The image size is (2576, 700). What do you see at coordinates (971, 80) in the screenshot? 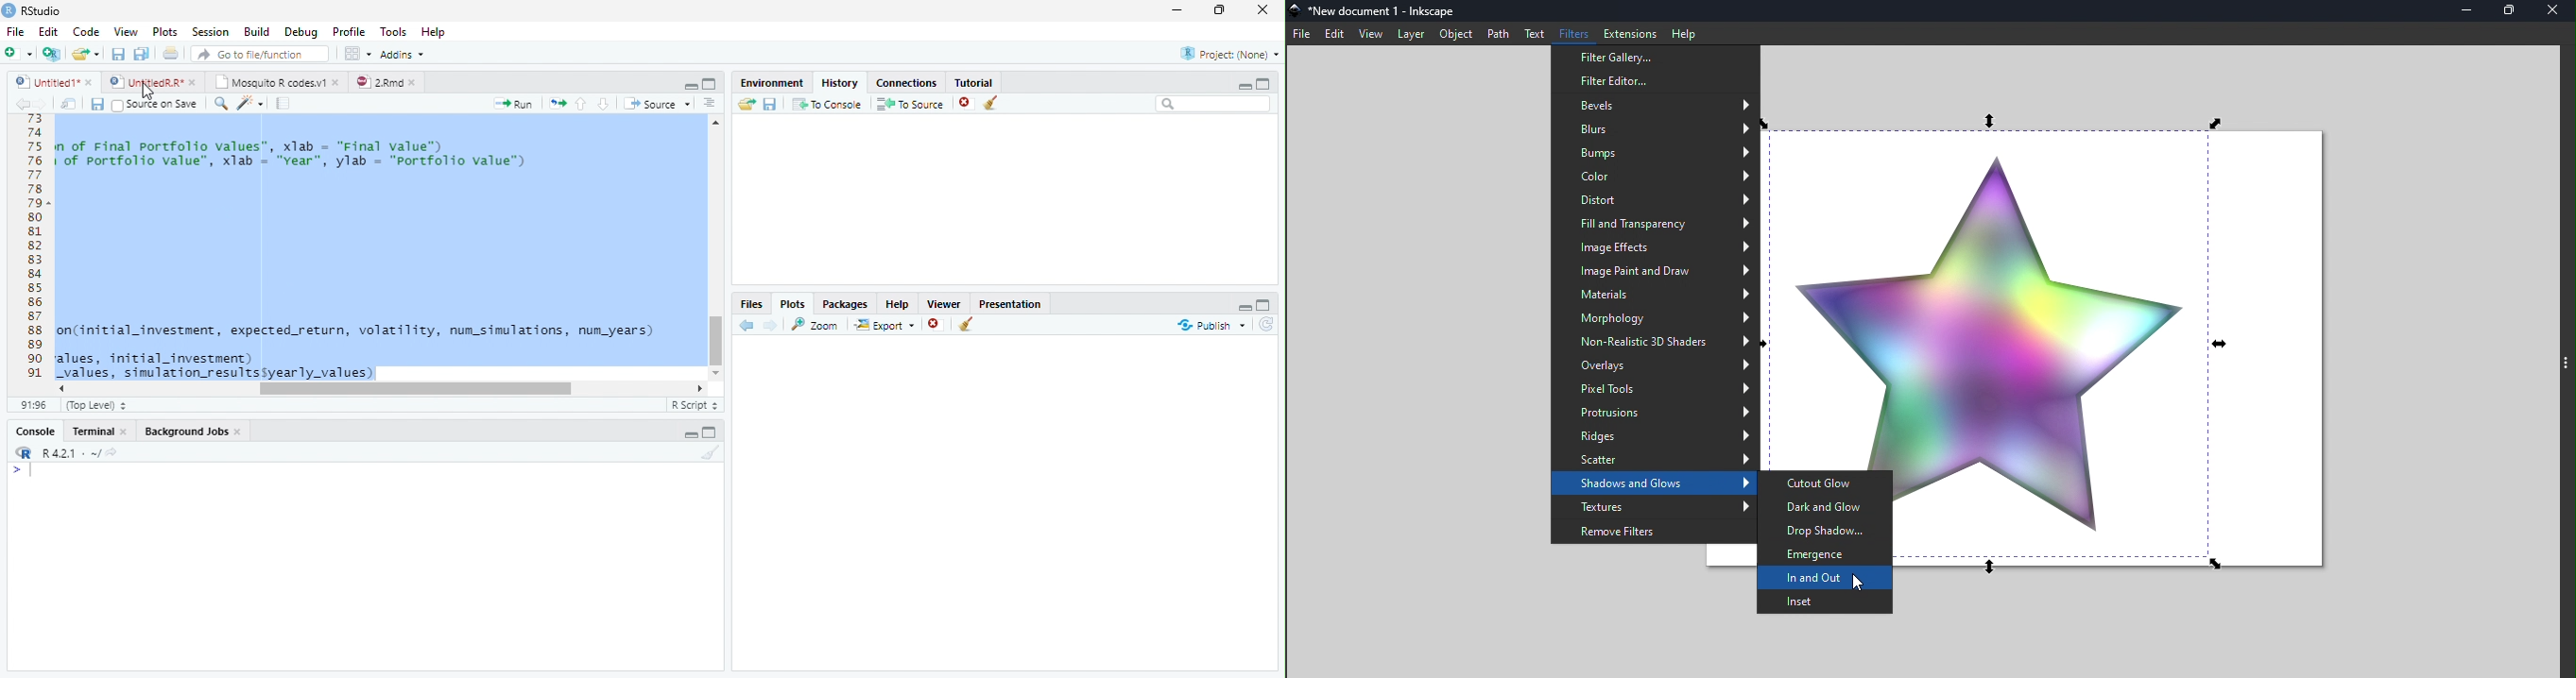
I see `Tutorial` at bounding box center [971, 80].